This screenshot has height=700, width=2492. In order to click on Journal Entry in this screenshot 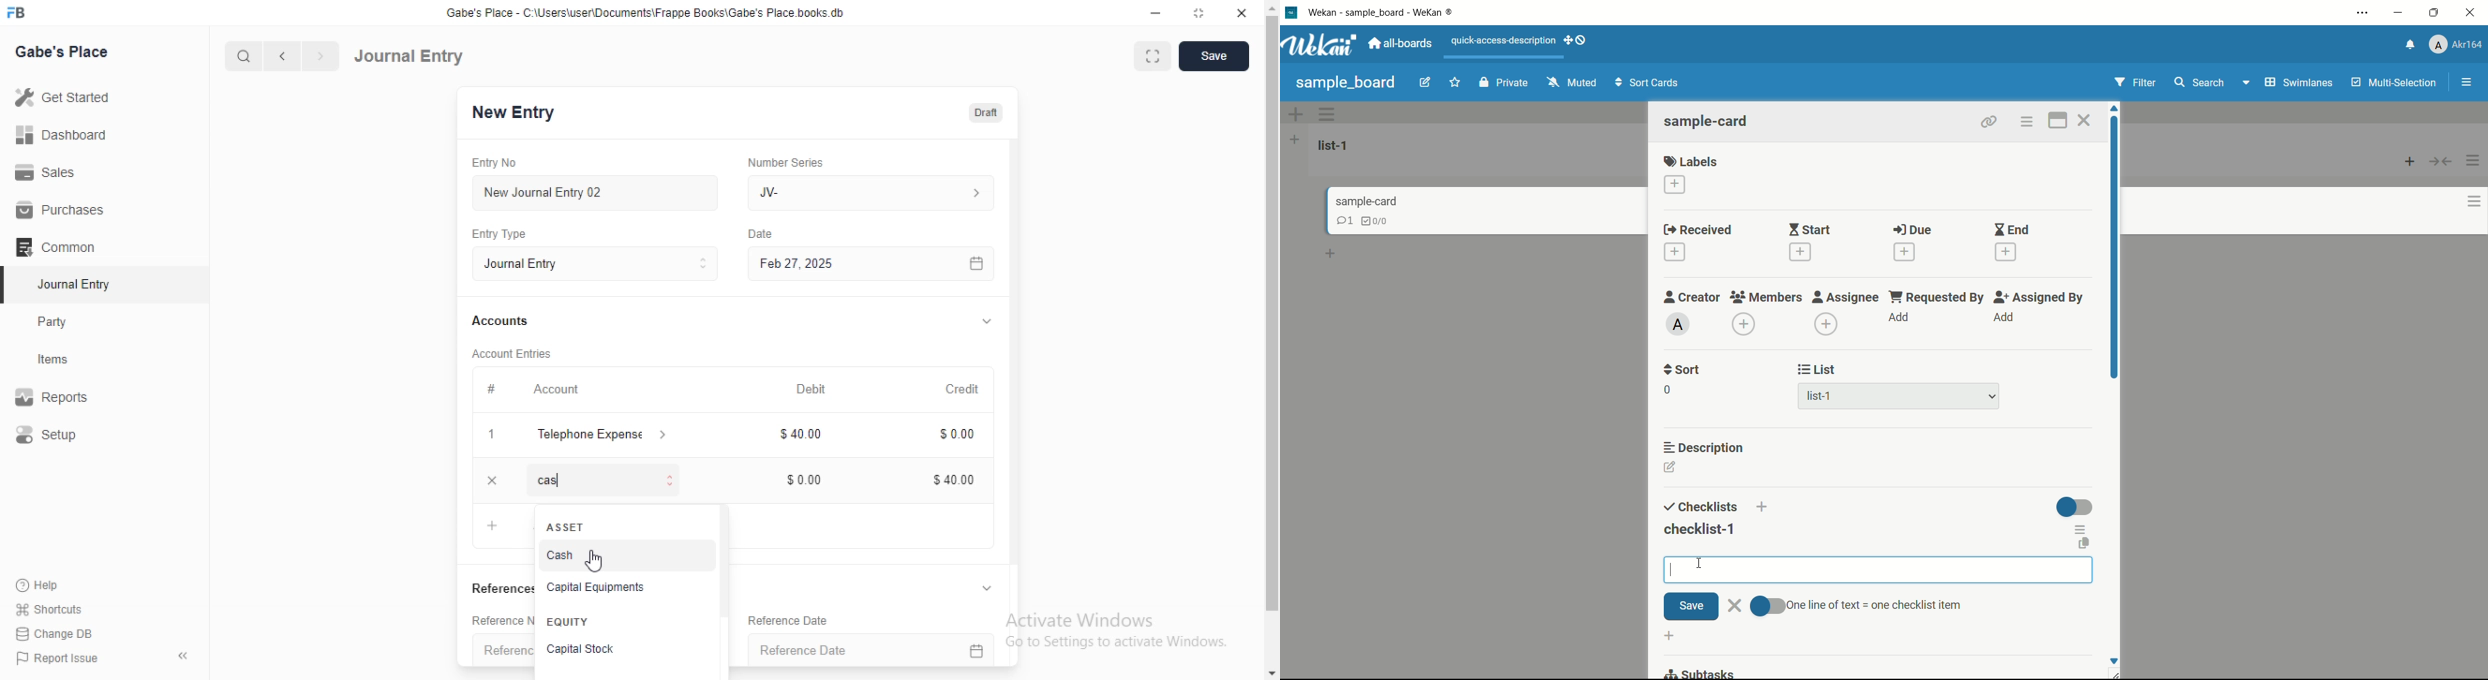, I will do `click(603, 264)`.